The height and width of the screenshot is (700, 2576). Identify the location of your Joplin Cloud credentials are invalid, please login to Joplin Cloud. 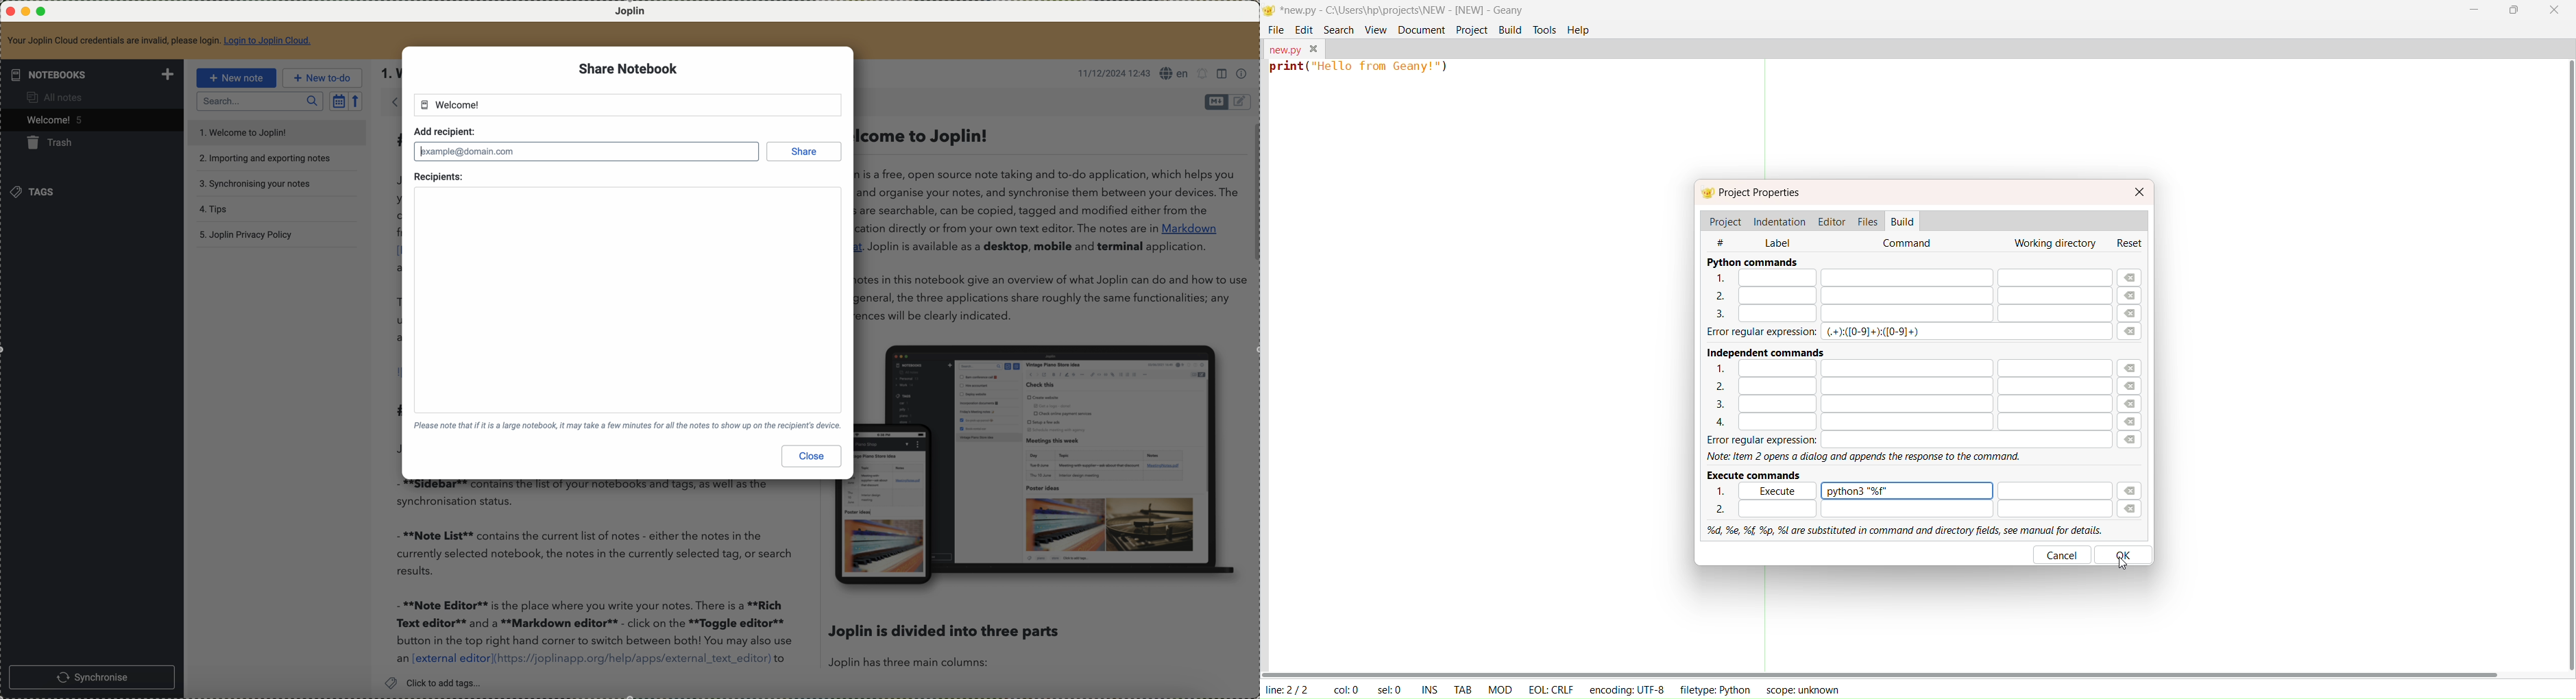
(160, 40).